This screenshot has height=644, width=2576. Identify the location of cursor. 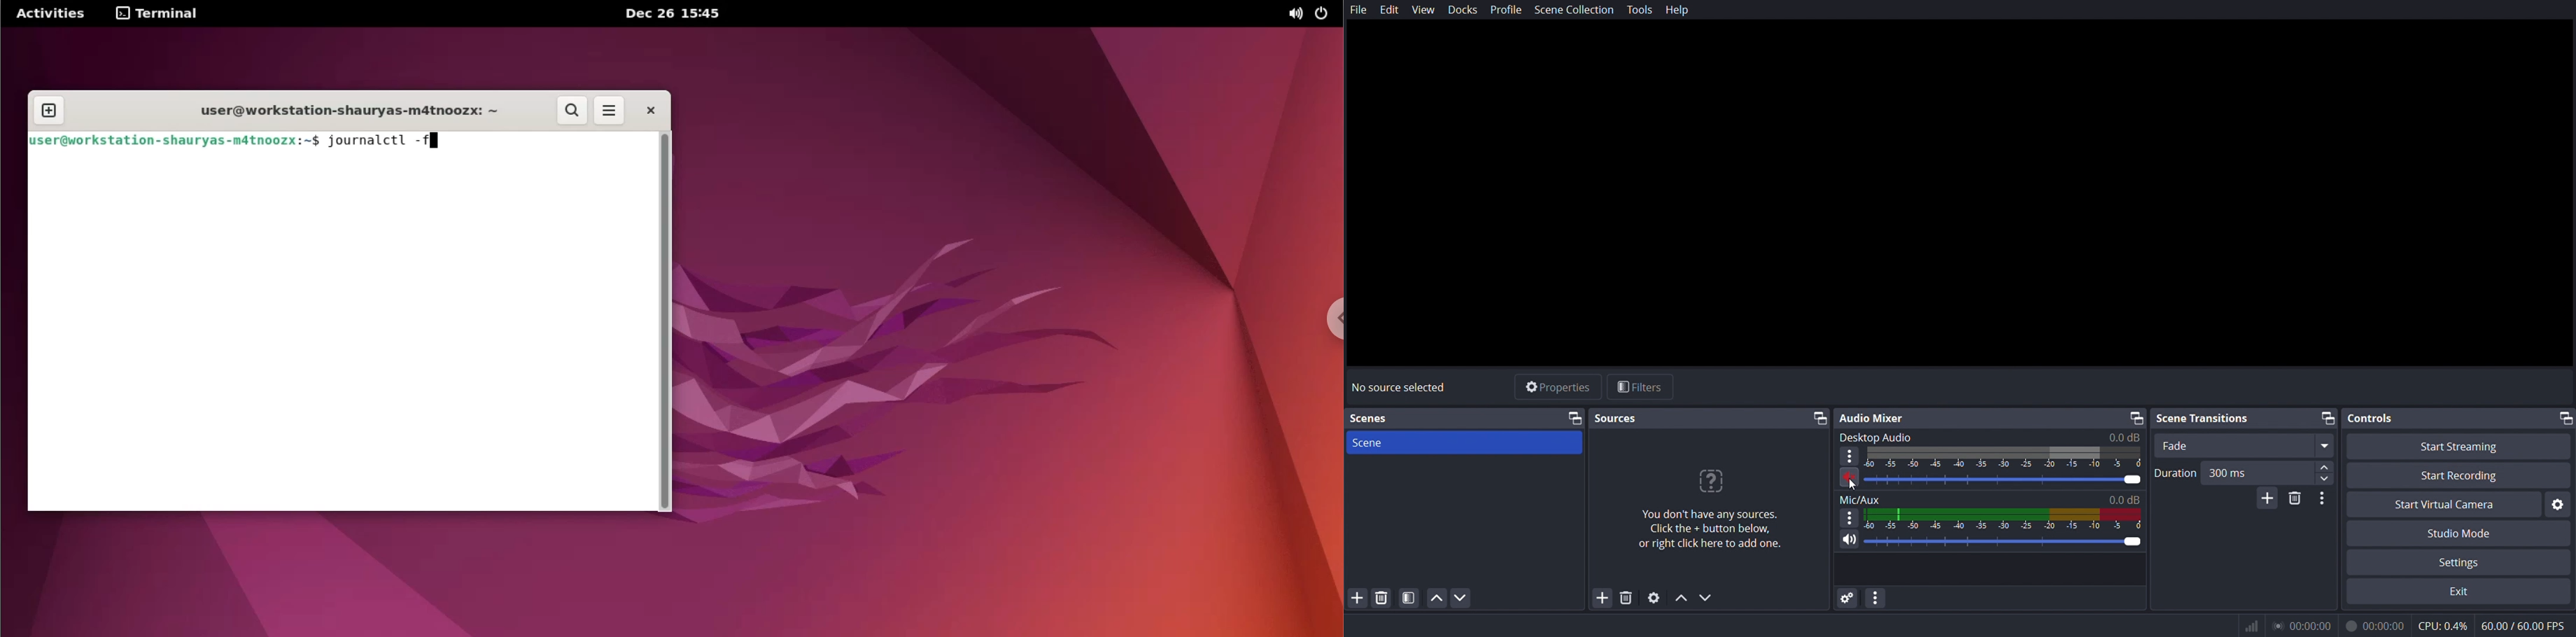
(1851, 484).